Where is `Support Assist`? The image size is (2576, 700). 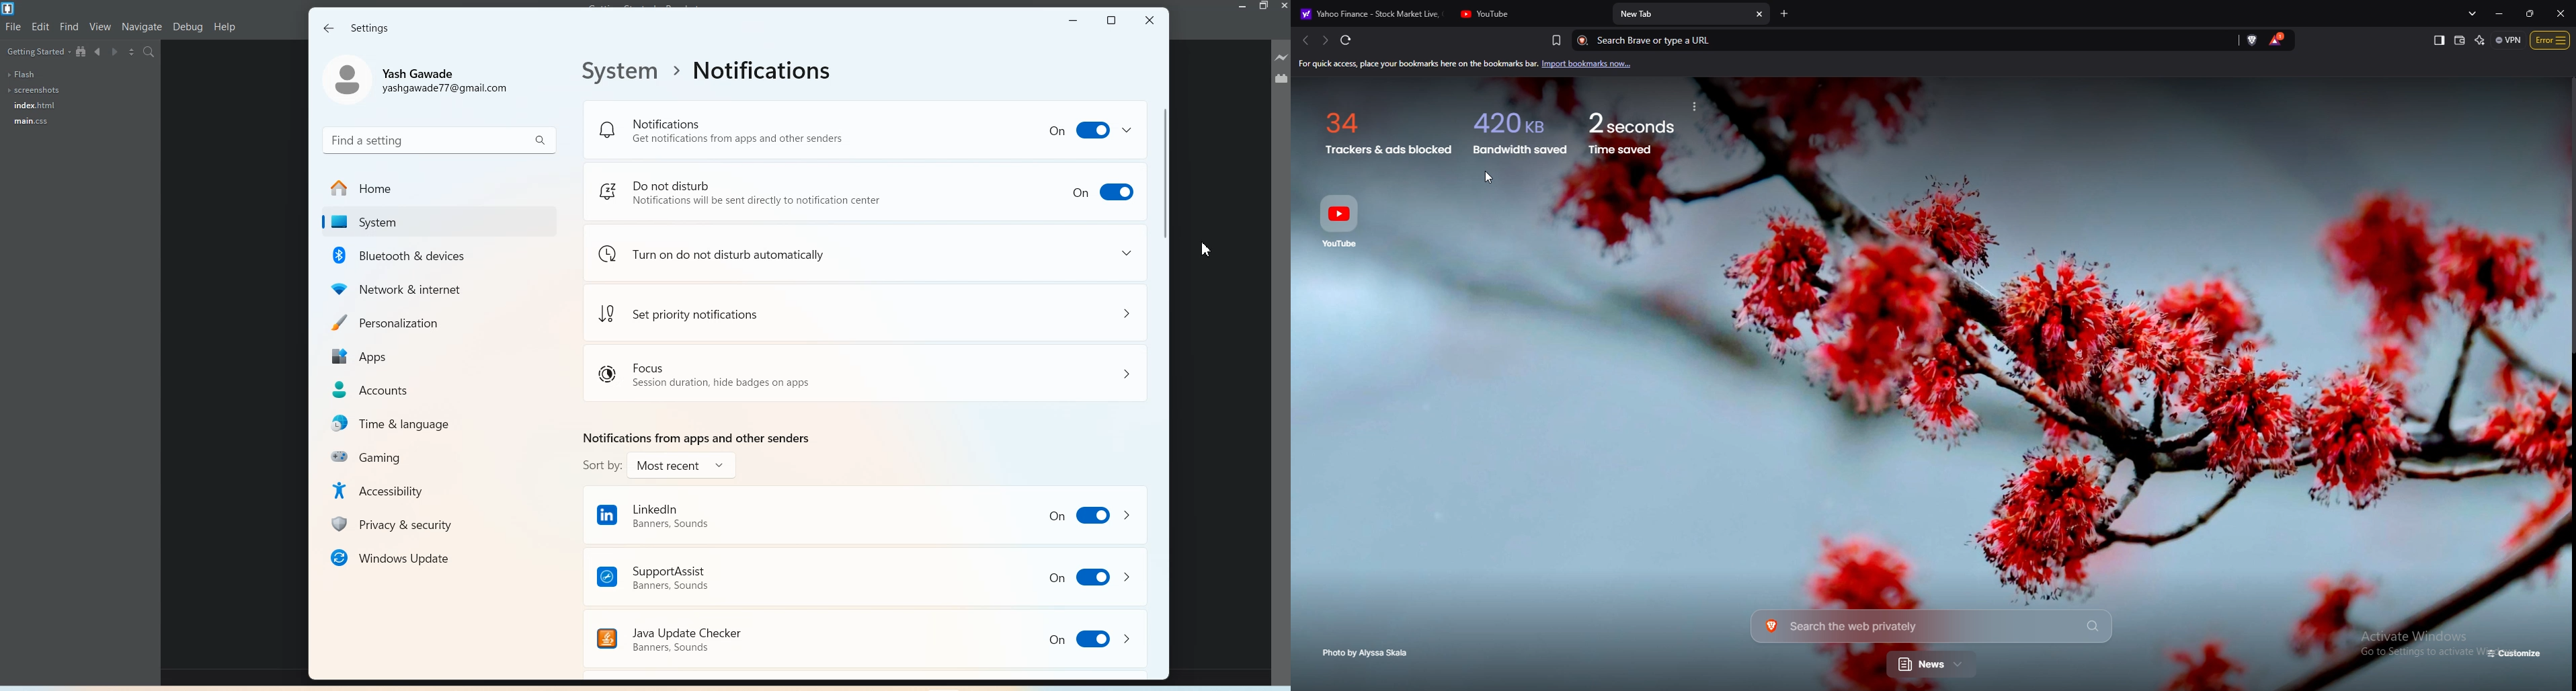 Support Assist is located at coordinates (864, 575).